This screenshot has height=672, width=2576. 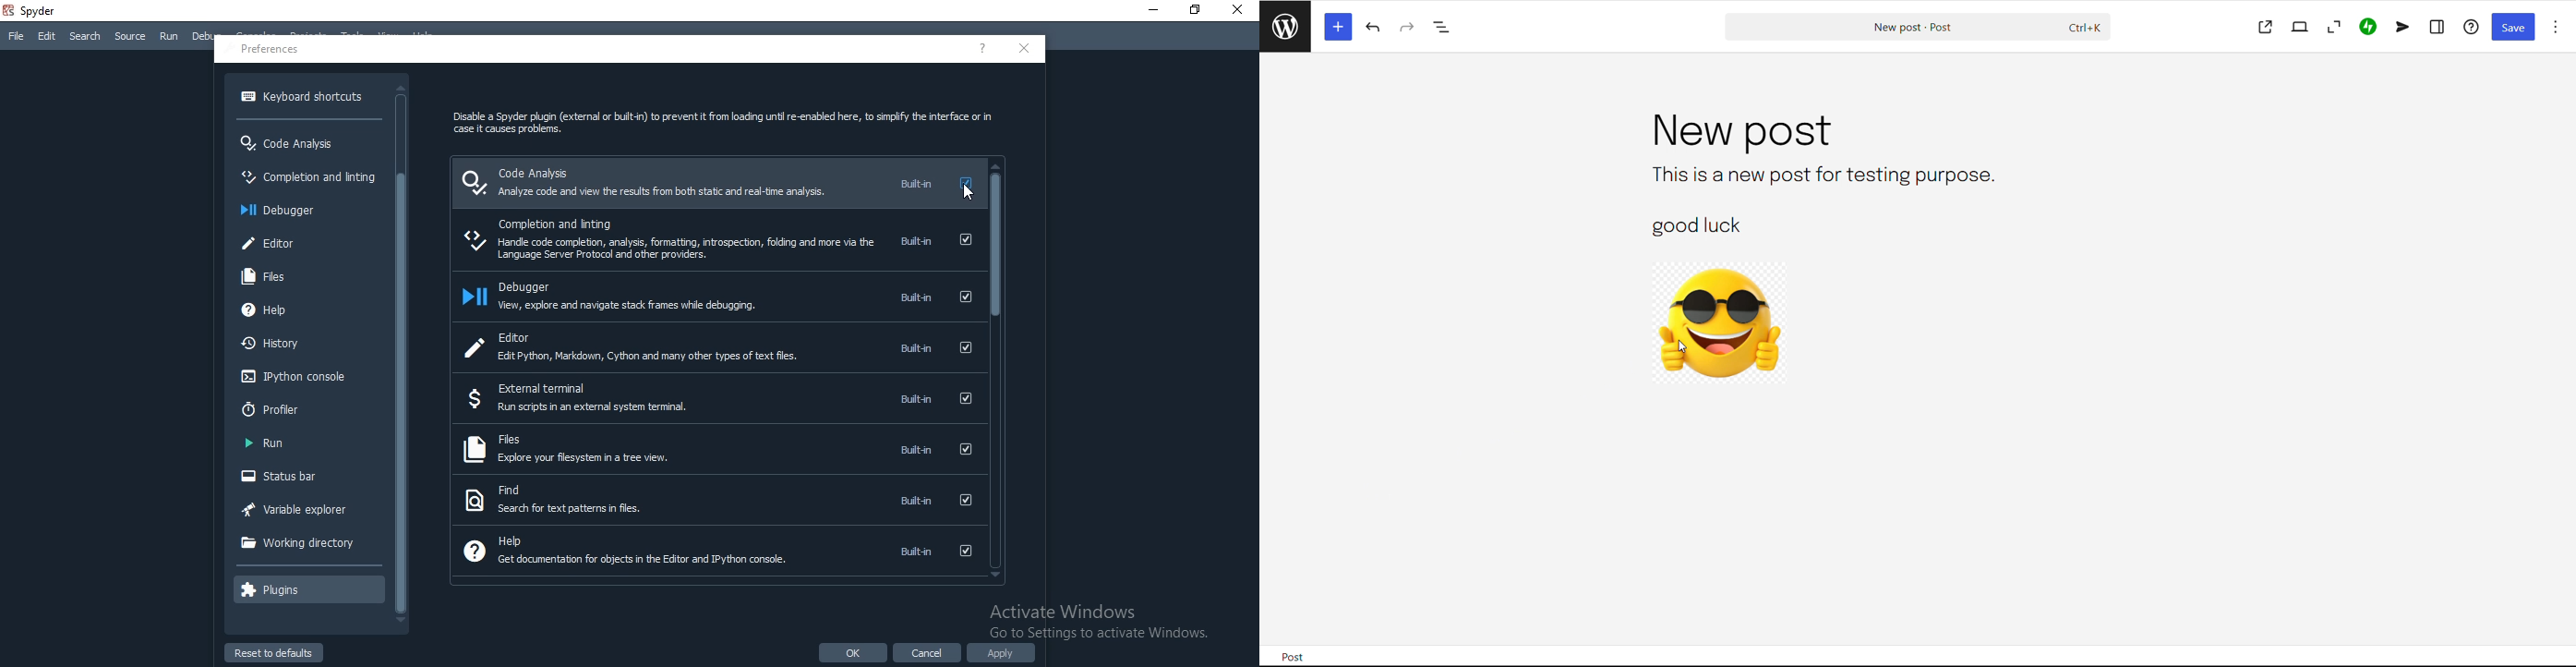 What do you see at coordinates (1337, 26) in the screenshot?
I see `block inserter` at bounding box center [1337, 26].